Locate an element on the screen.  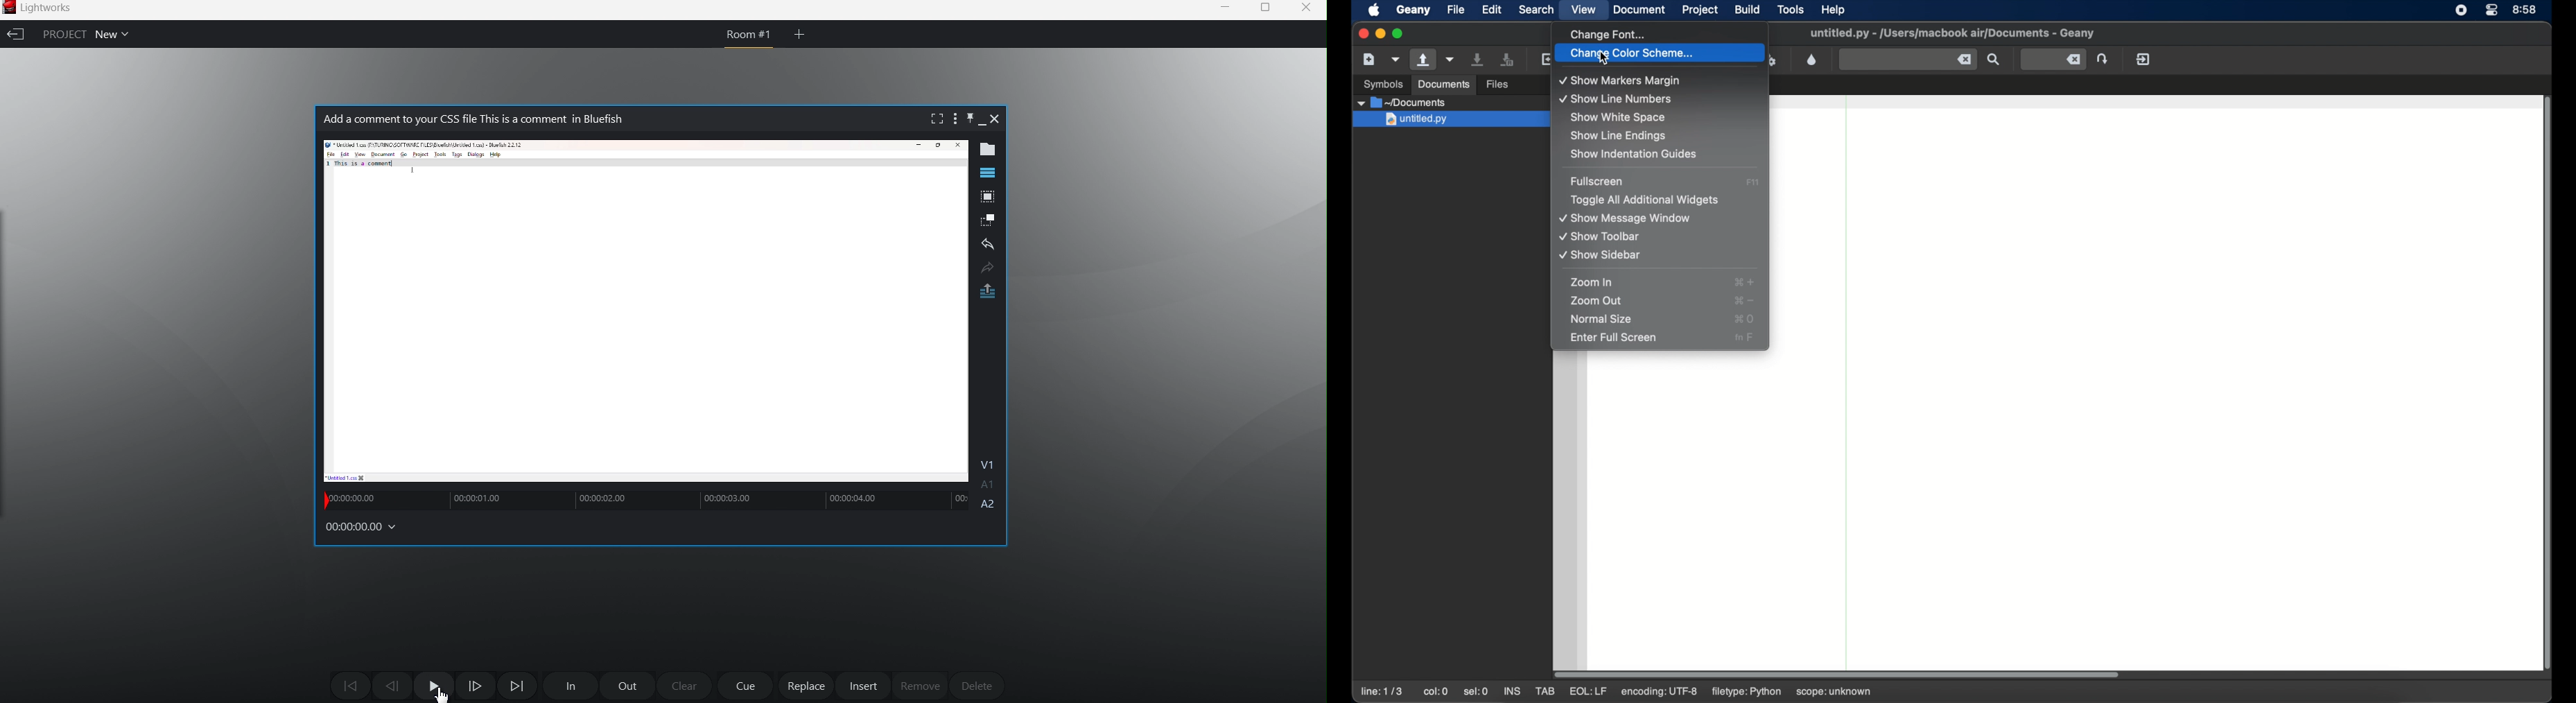
search is located at coordinates (1536, 9).